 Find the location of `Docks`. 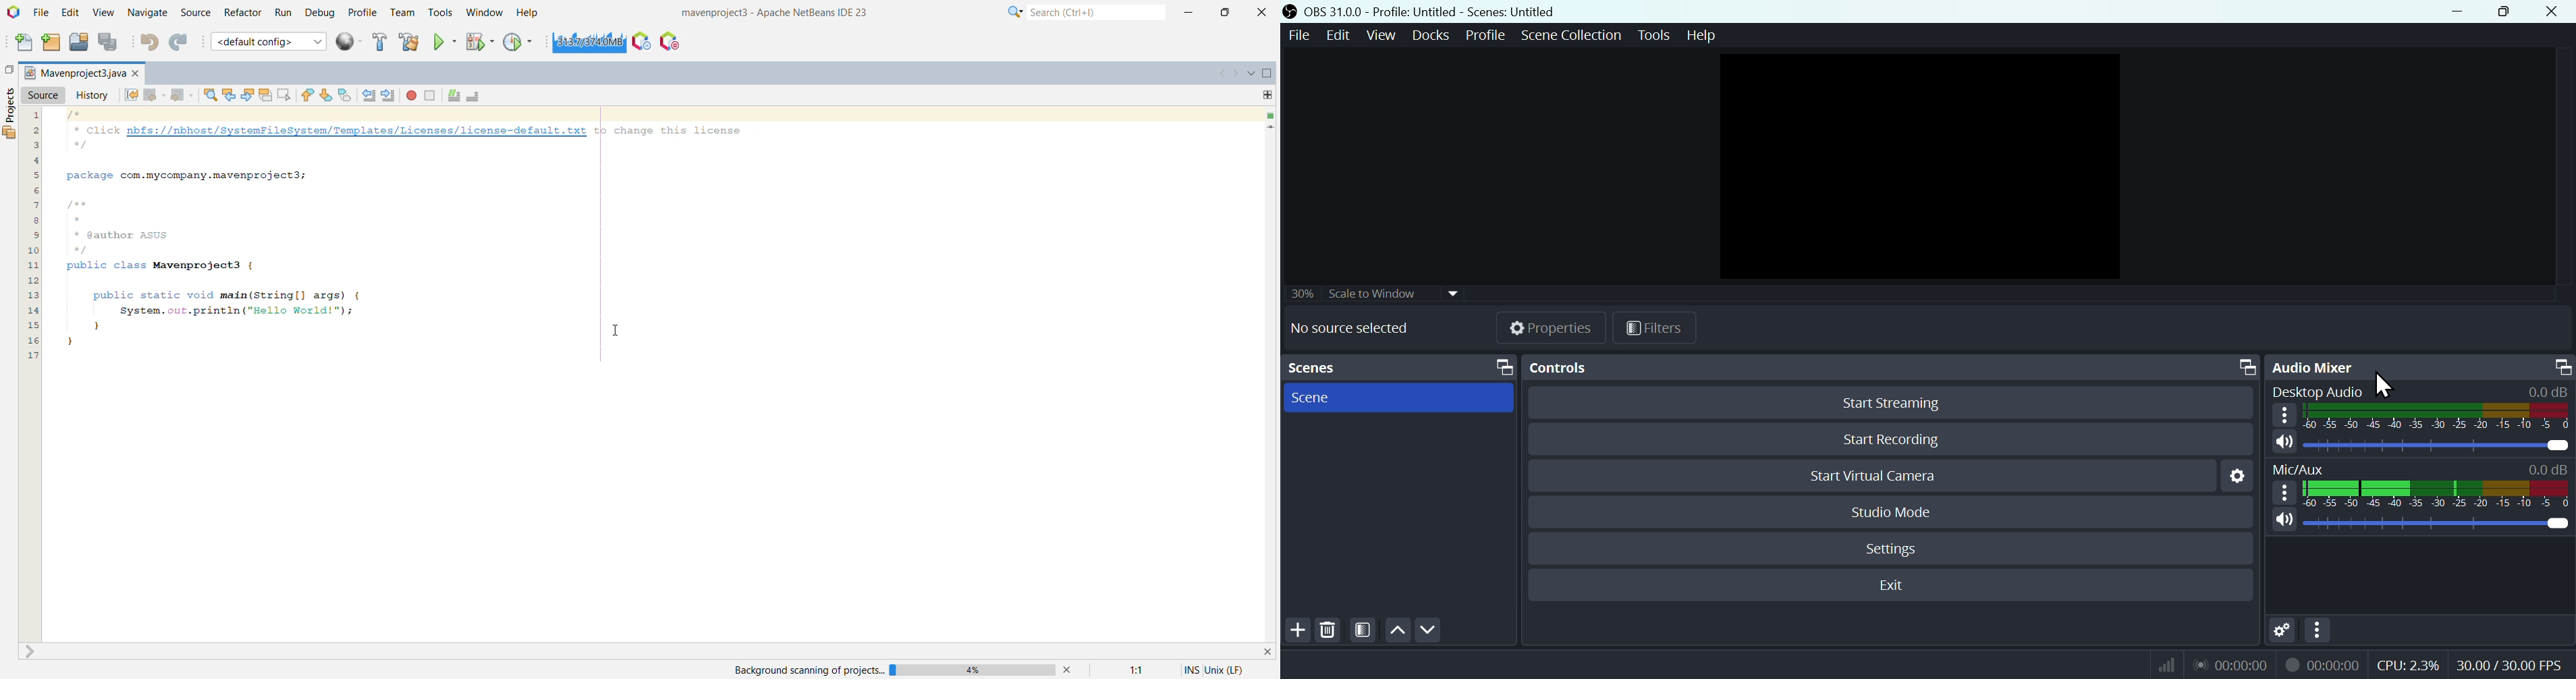

Docks is located at coordinates (1429, 34).